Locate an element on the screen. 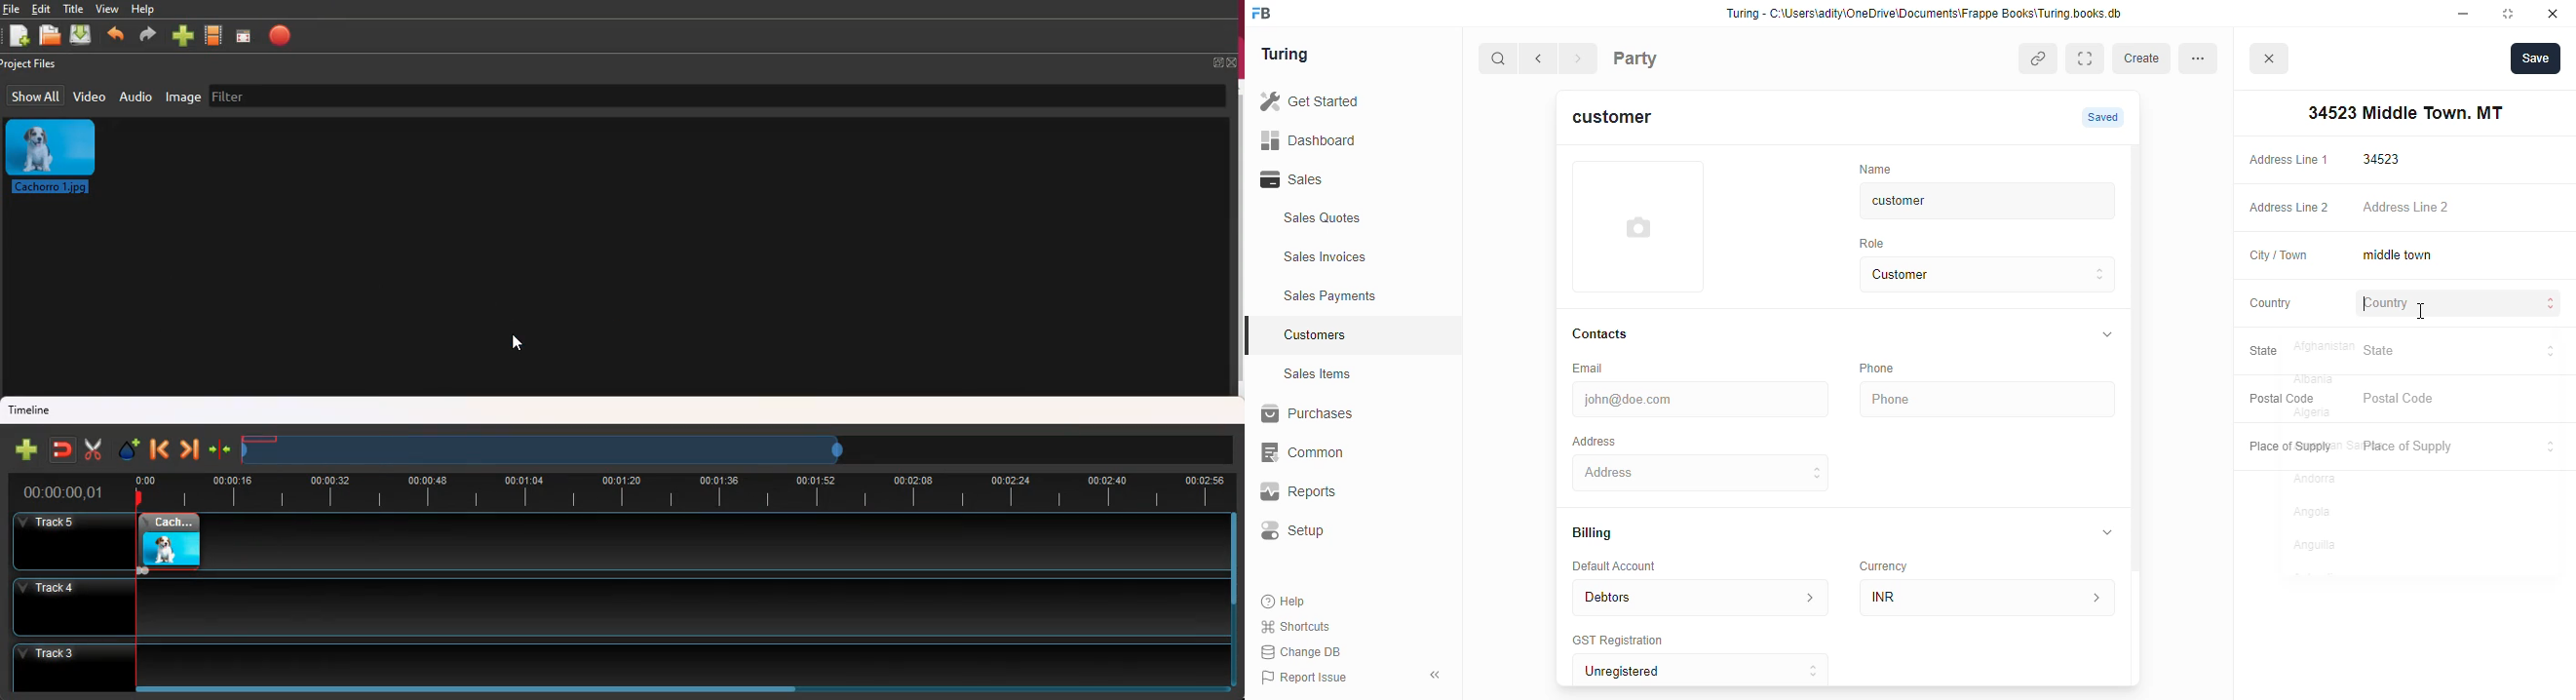 This screenshot has height=700, width=2576. Address Line 2 is located at coordinates (2285, 209).